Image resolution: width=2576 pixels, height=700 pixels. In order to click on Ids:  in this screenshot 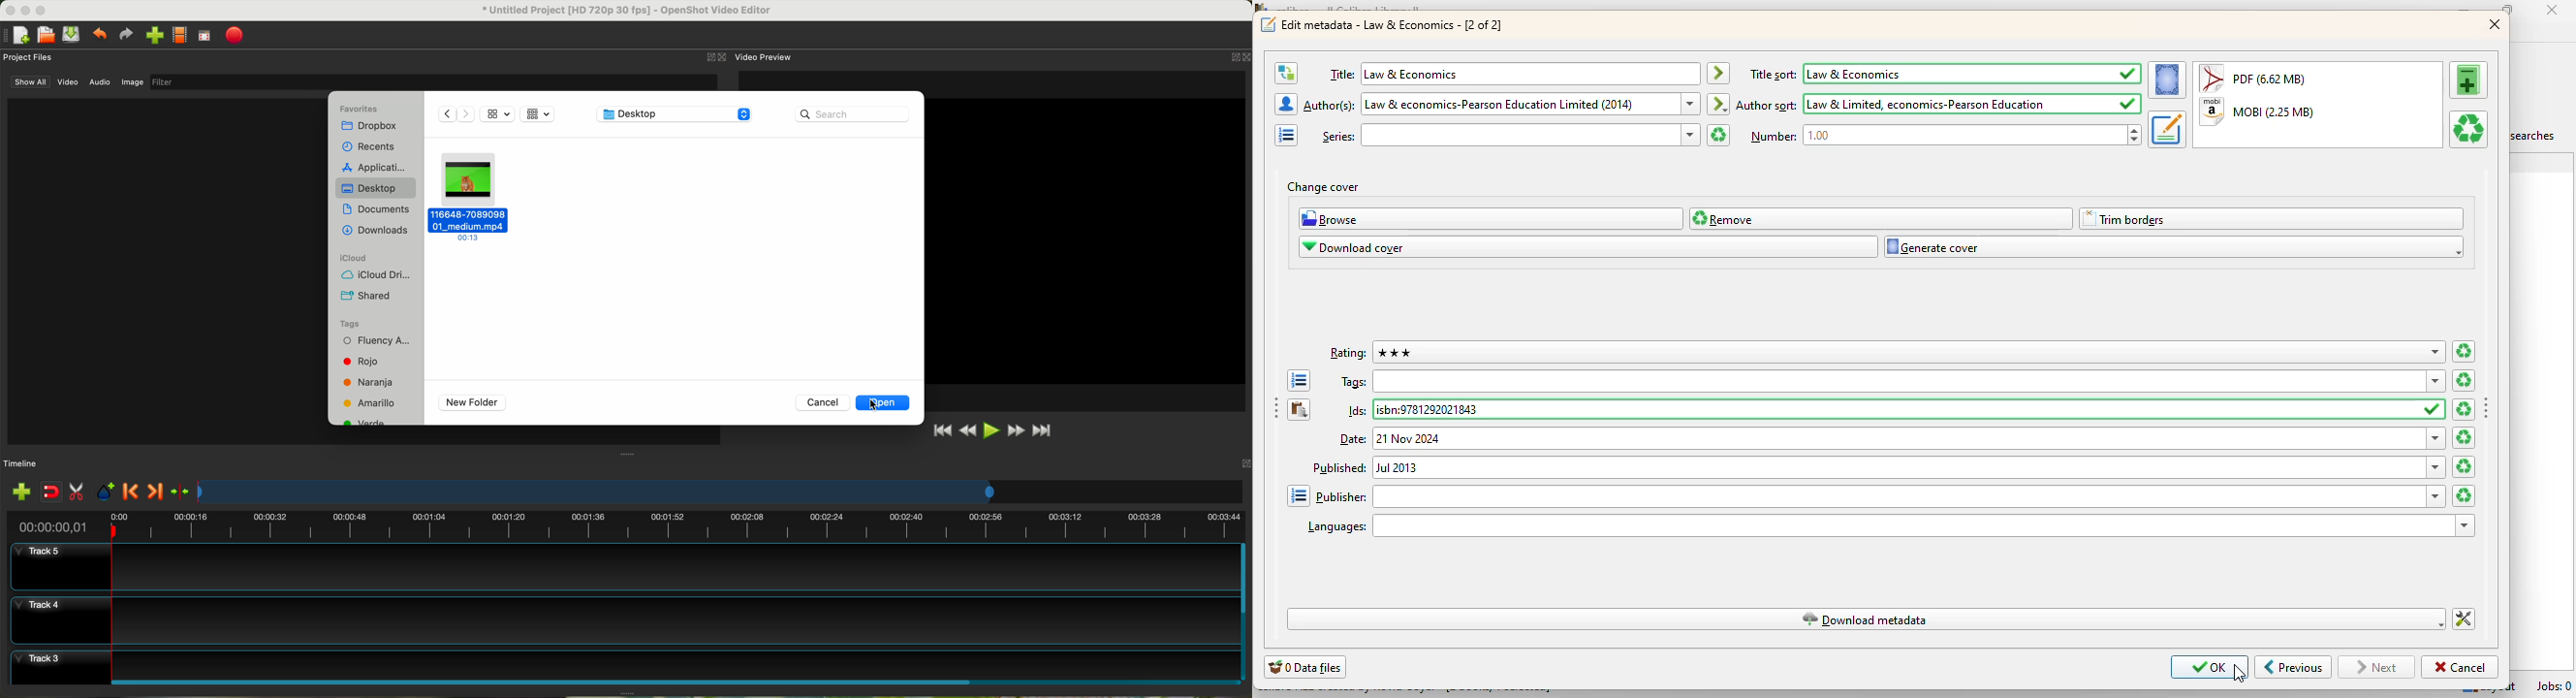, I will do `click(1894, 409)`.